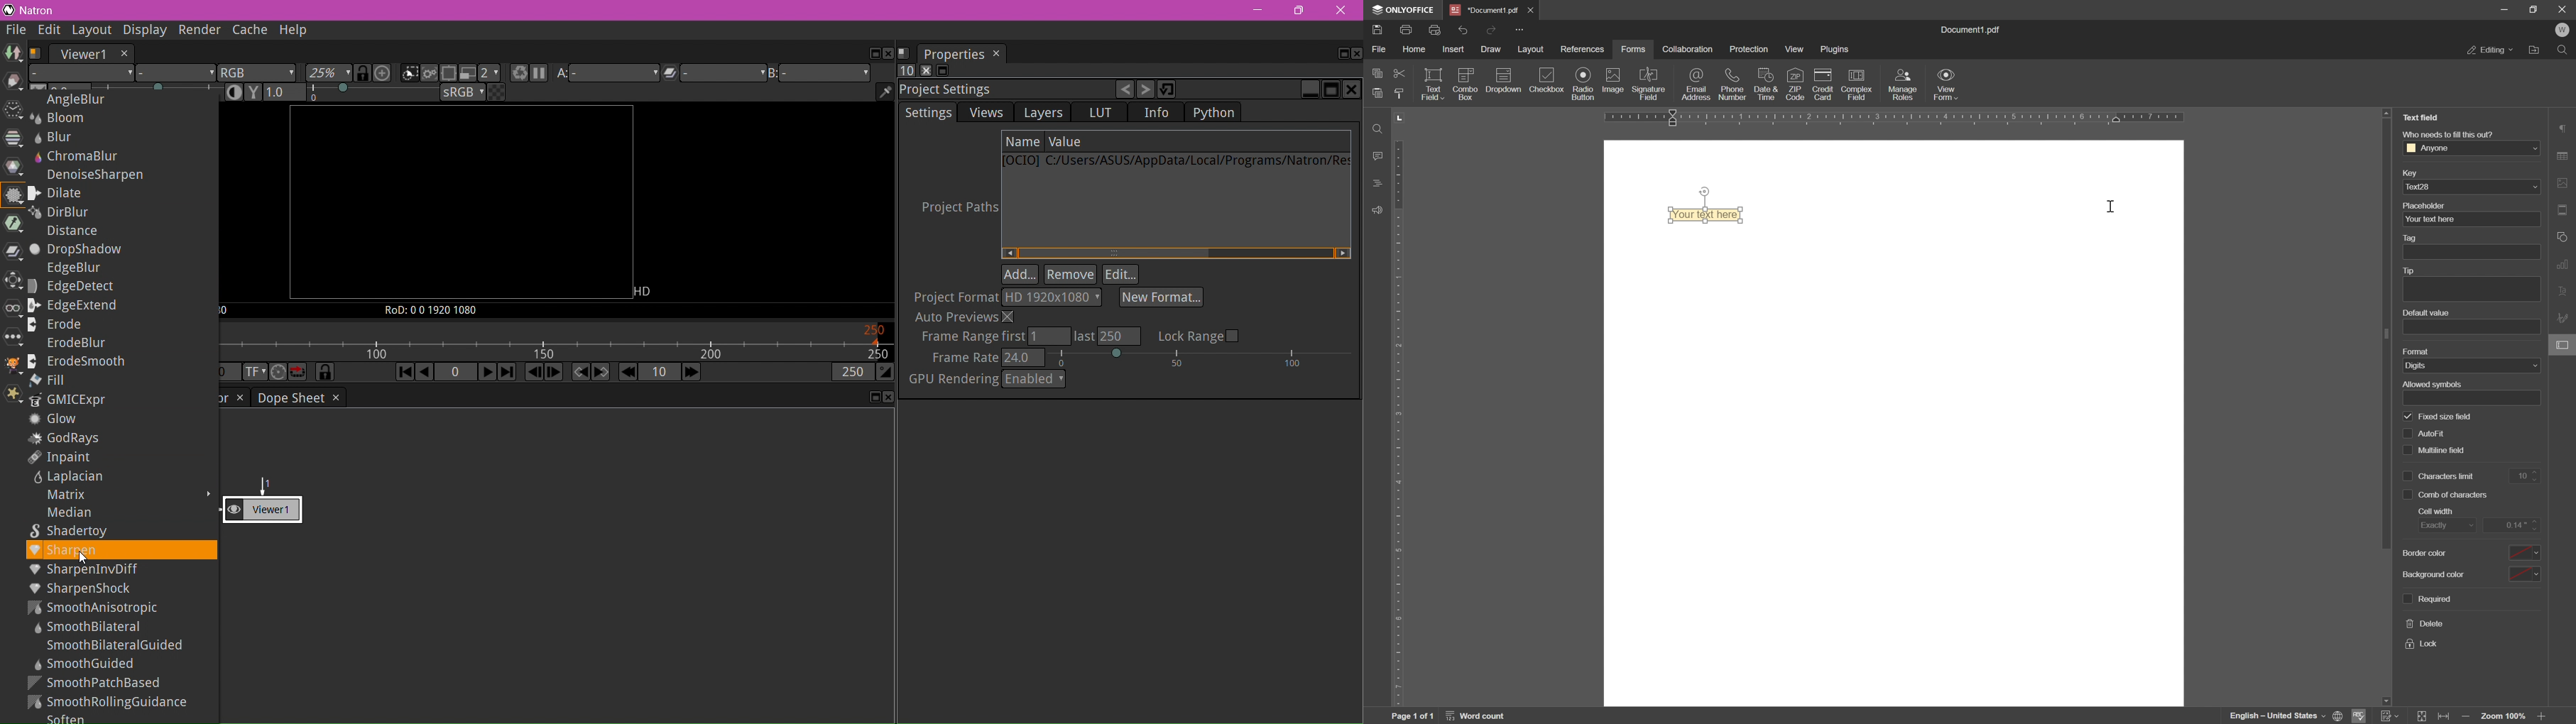  What do you see at coordinates (2409, 238) in the screenshot?
I see `tag` at bounding box center [2409, 238].